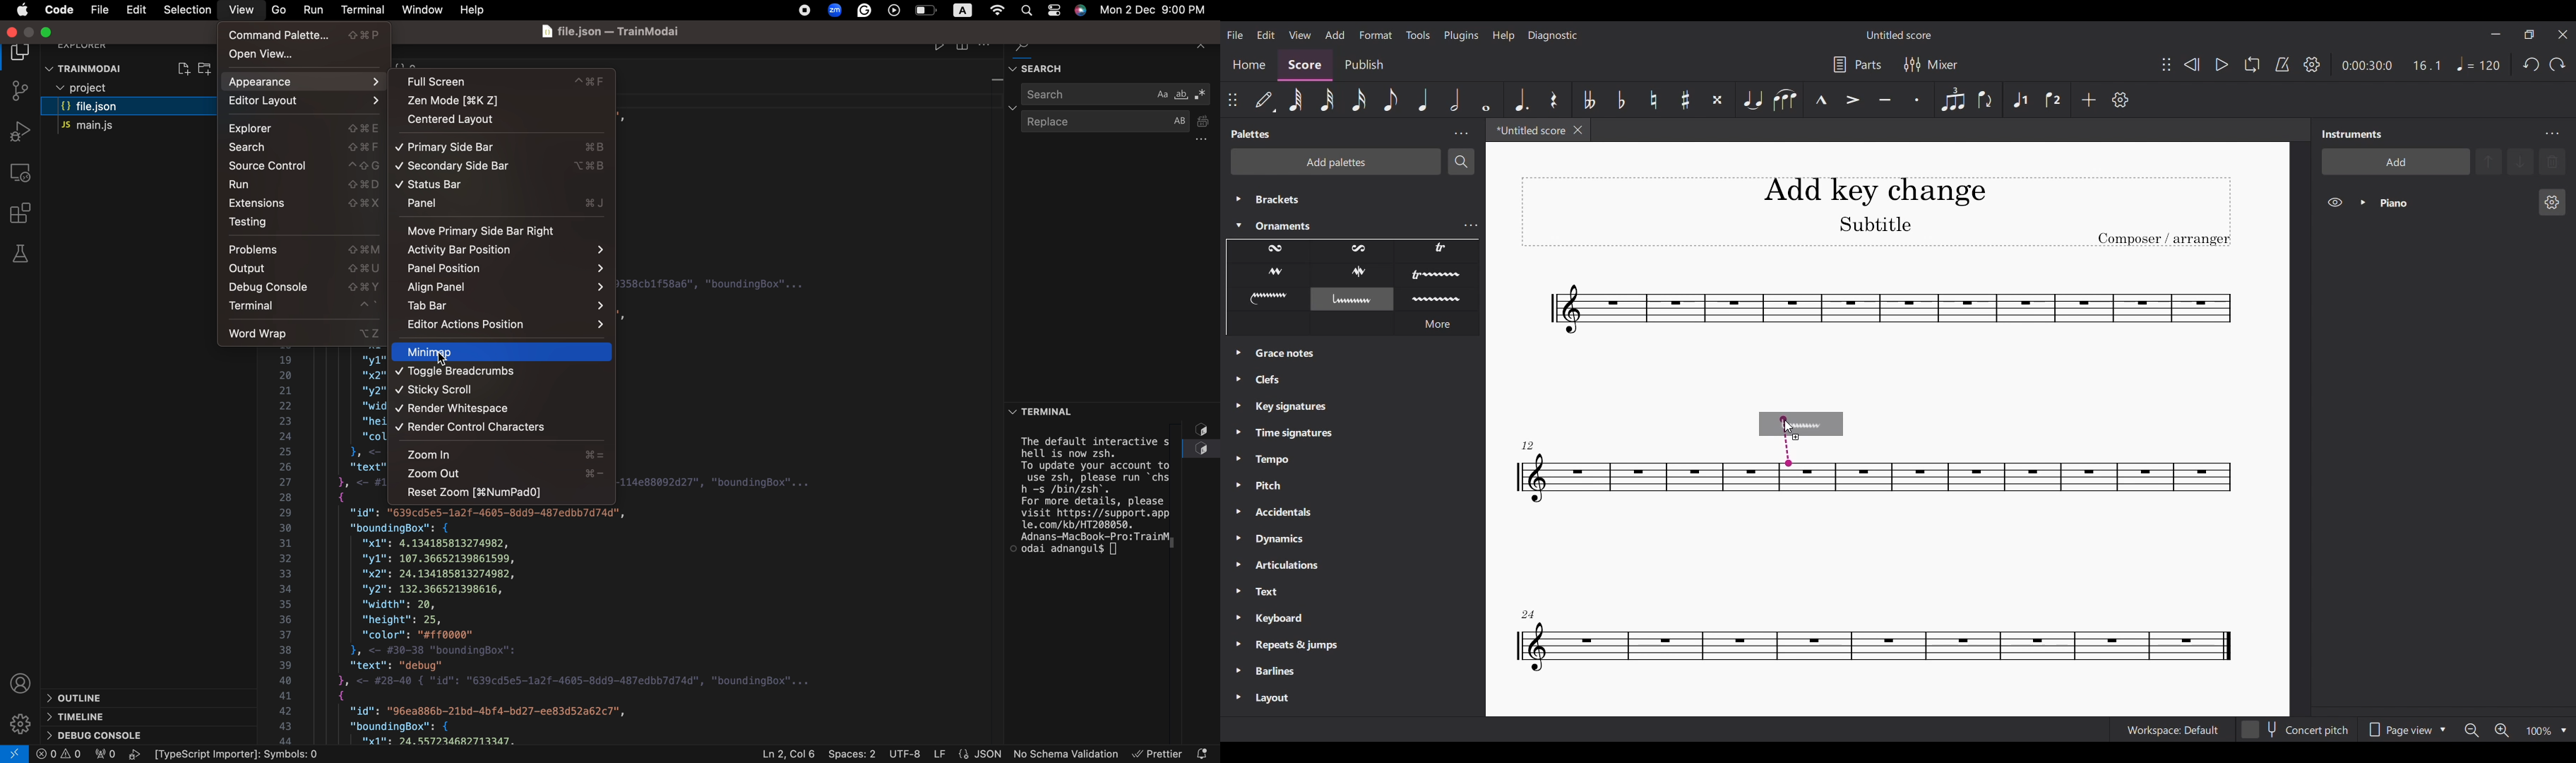  I want to click on file, so click(101, 11).